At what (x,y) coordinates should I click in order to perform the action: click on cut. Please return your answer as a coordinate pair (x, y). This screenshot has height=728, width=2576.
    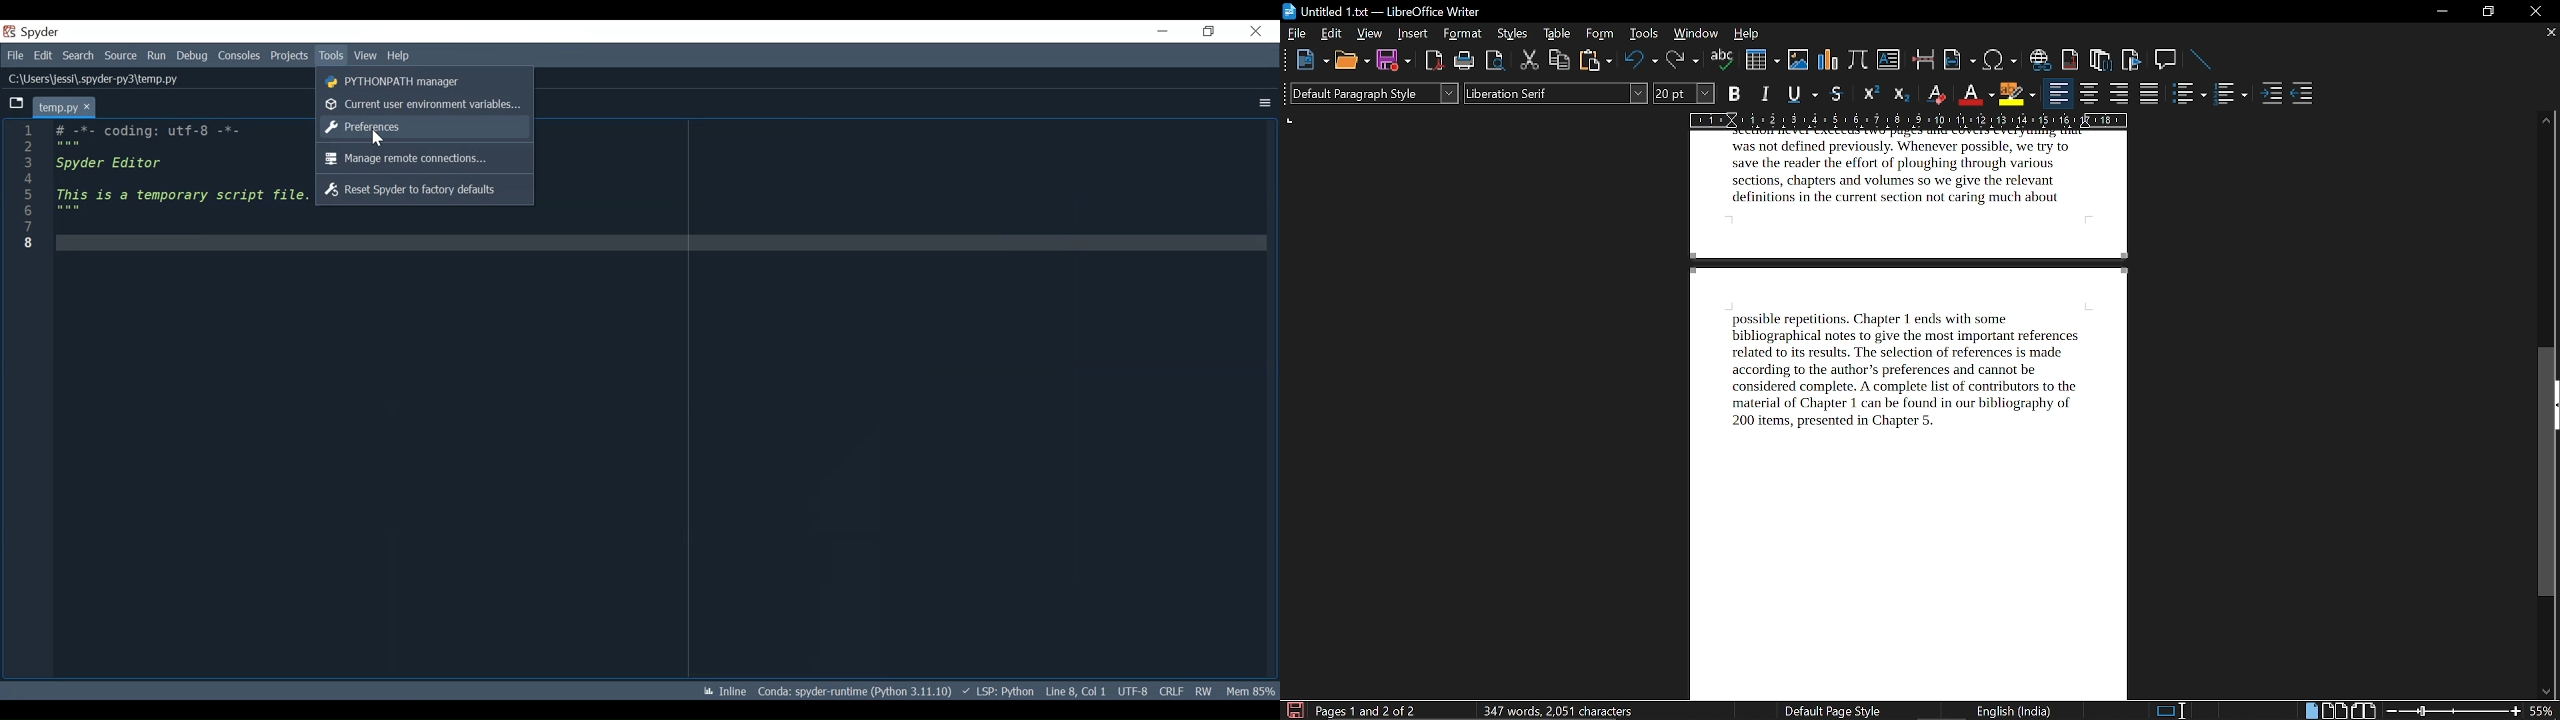
    Looking at the image, I should click on (1530, 60).